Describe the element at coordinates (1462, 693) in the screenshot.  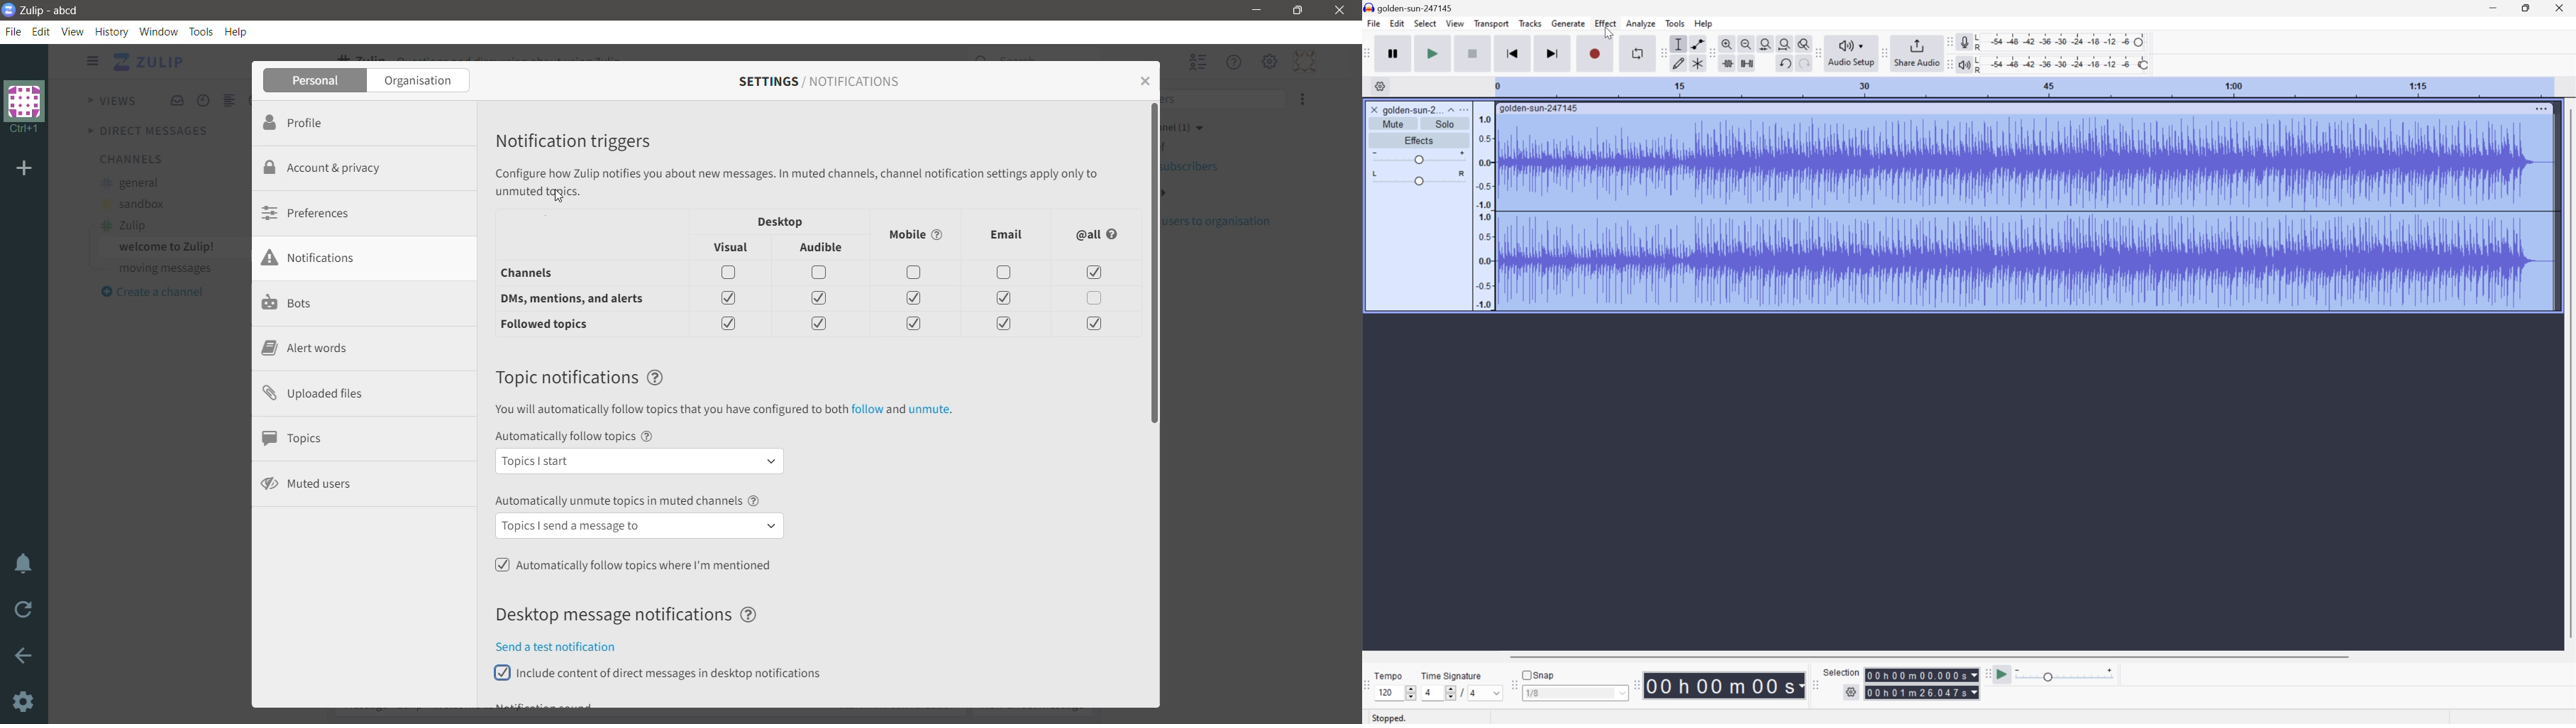
I see `/` at that location.